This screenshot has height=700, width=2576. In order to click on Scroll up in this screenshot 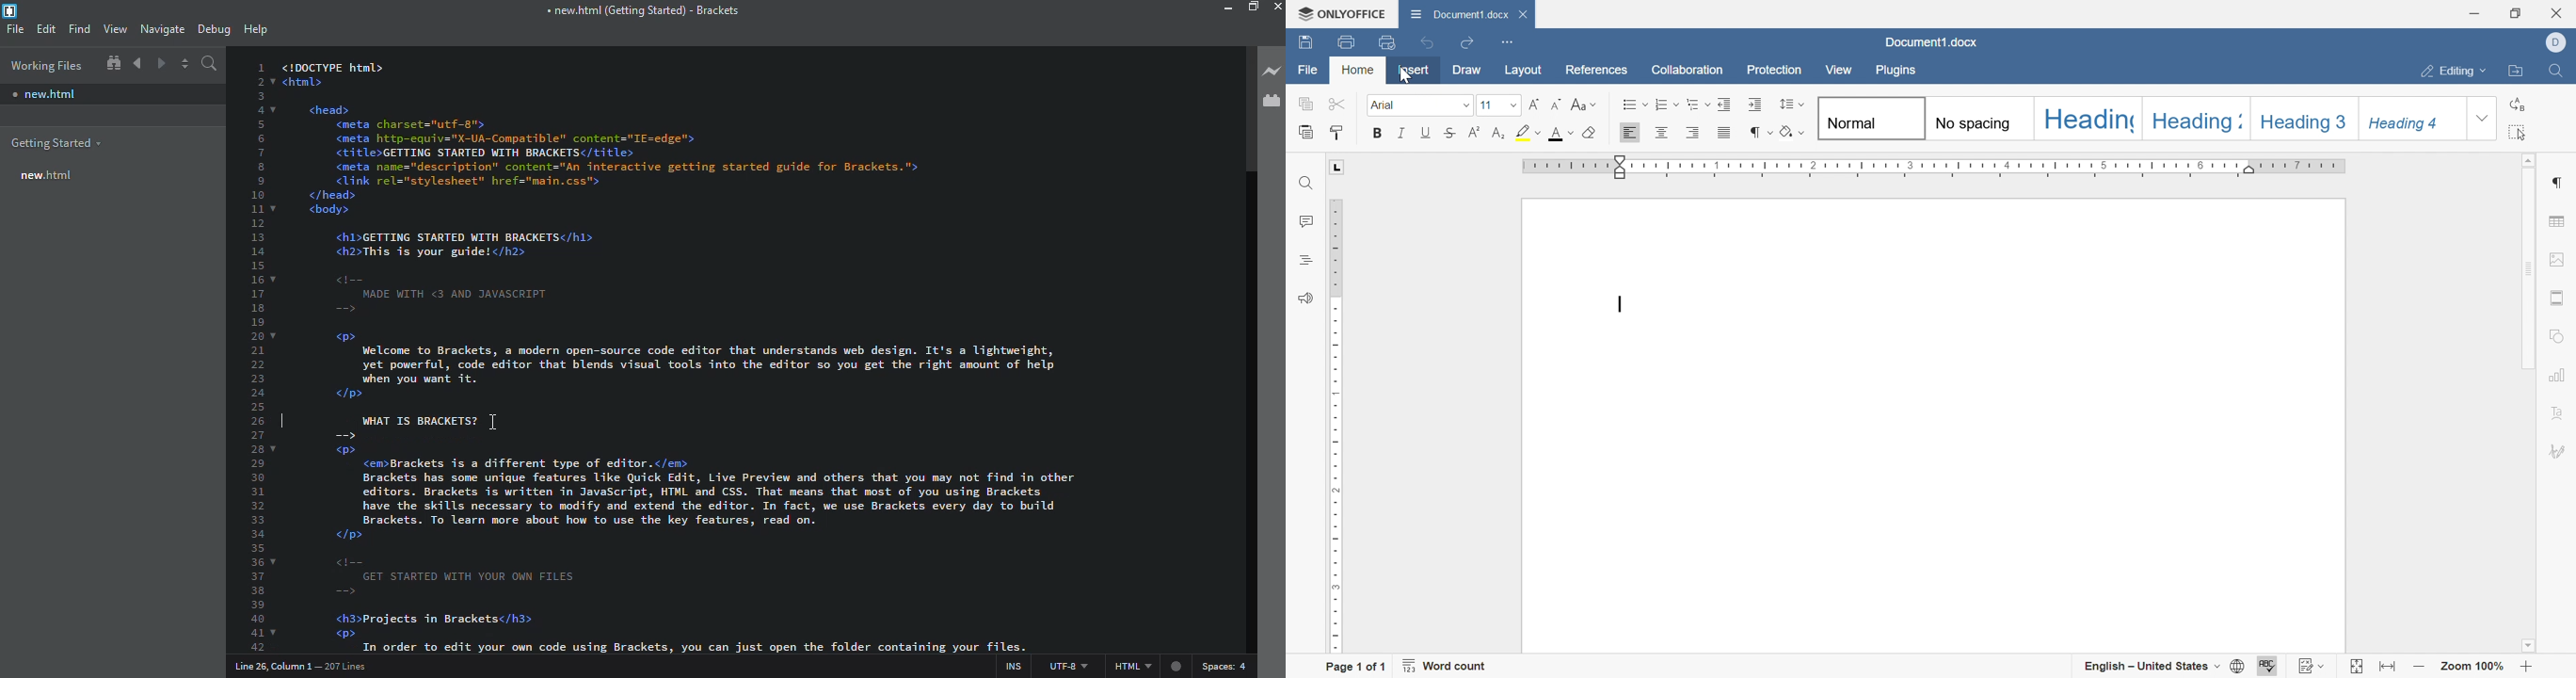, I will do `click(2530, 159)`.